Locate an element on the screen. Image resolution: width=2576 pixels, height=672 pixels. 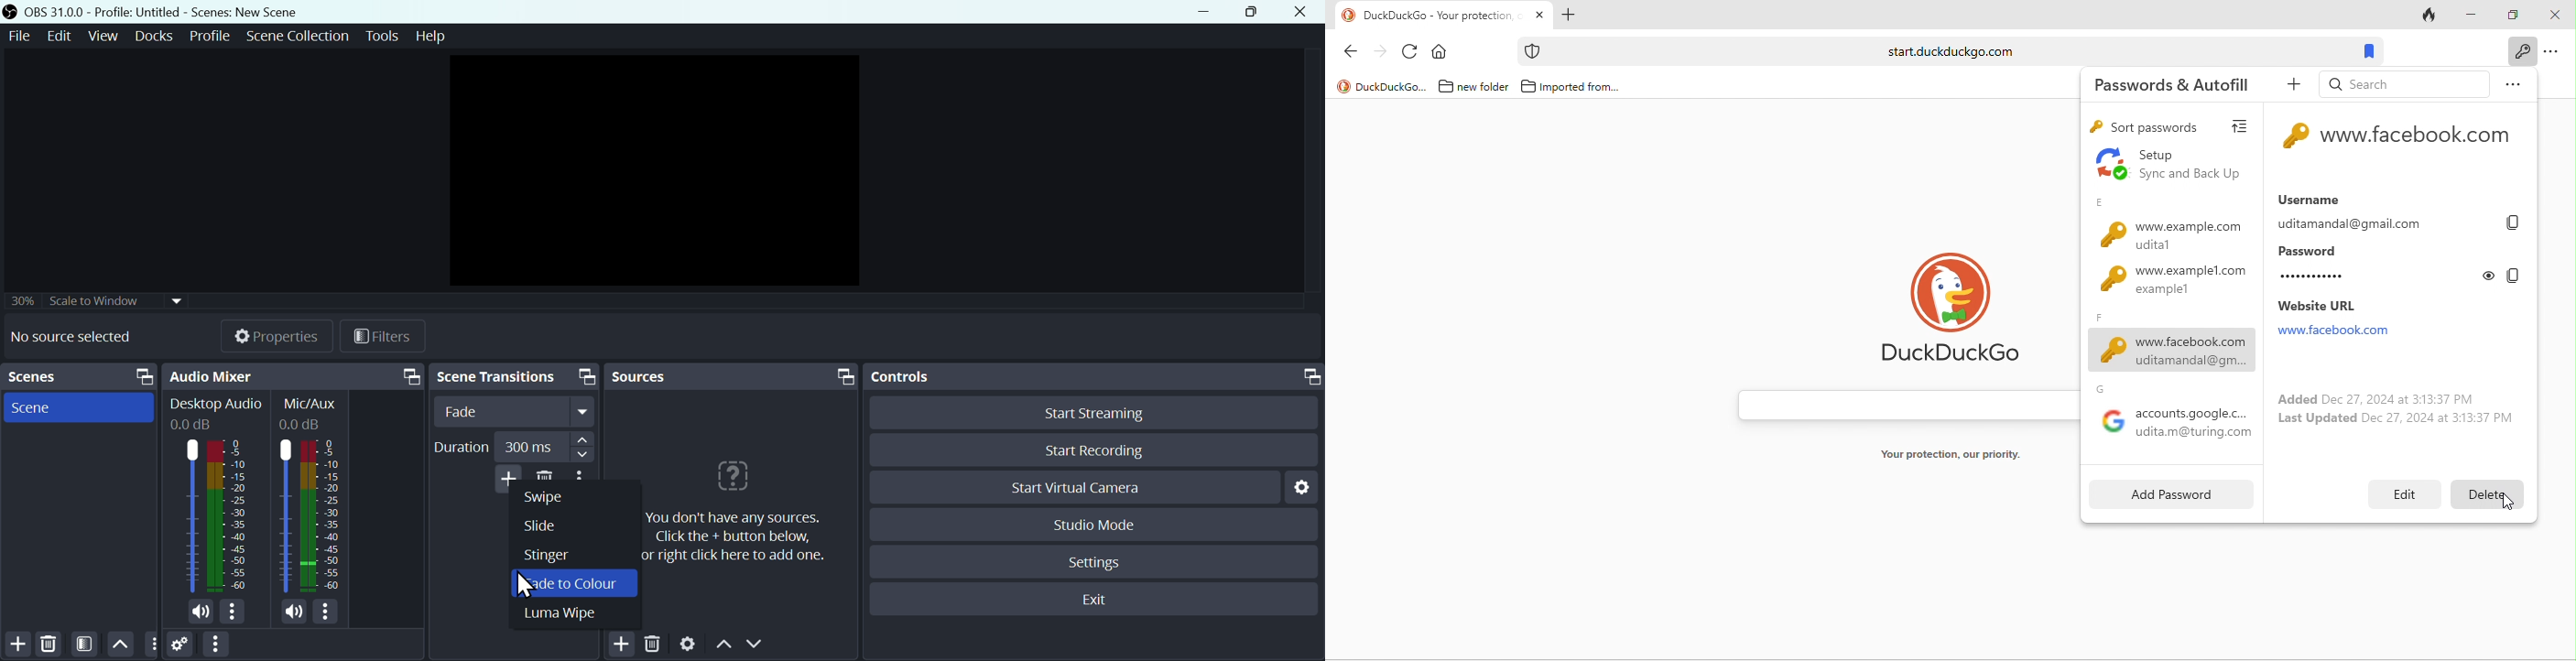
scenes is located at coordinates (79, 408).